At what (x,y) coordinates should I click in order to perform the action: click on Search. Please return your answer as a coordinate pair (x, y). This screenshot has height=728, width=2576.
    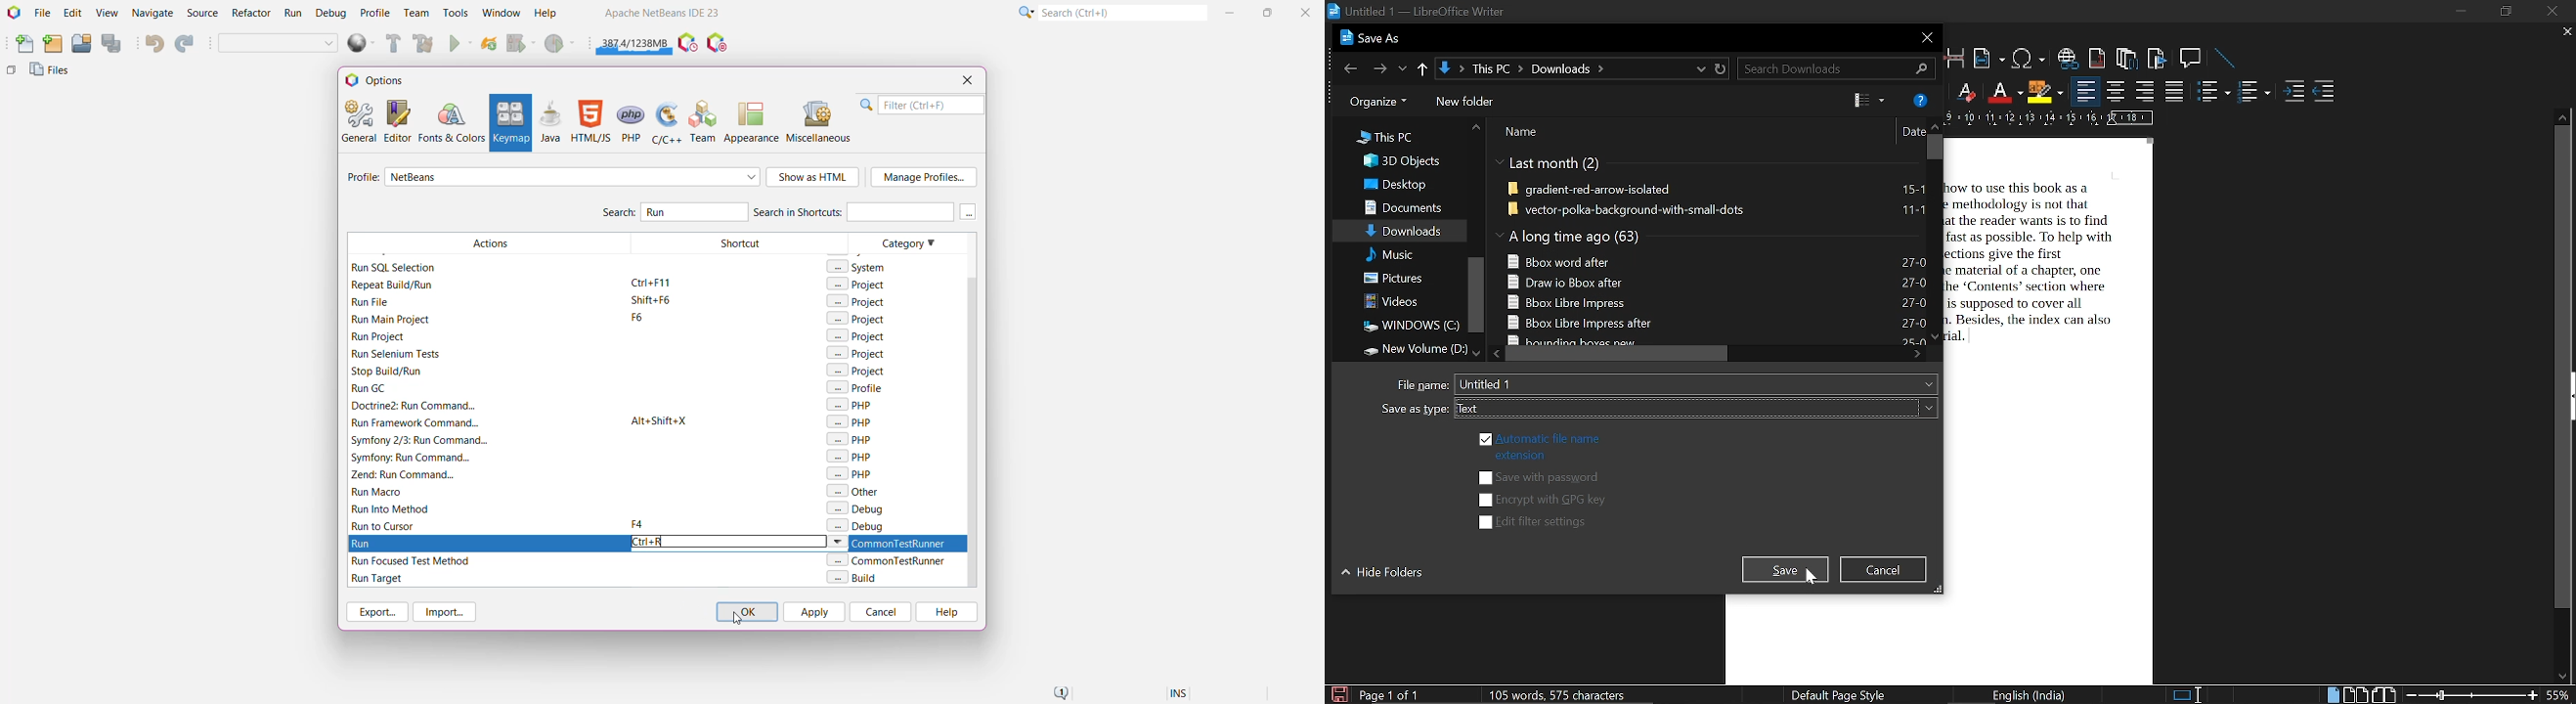
    Looking at the image, I should click on (618, 214).